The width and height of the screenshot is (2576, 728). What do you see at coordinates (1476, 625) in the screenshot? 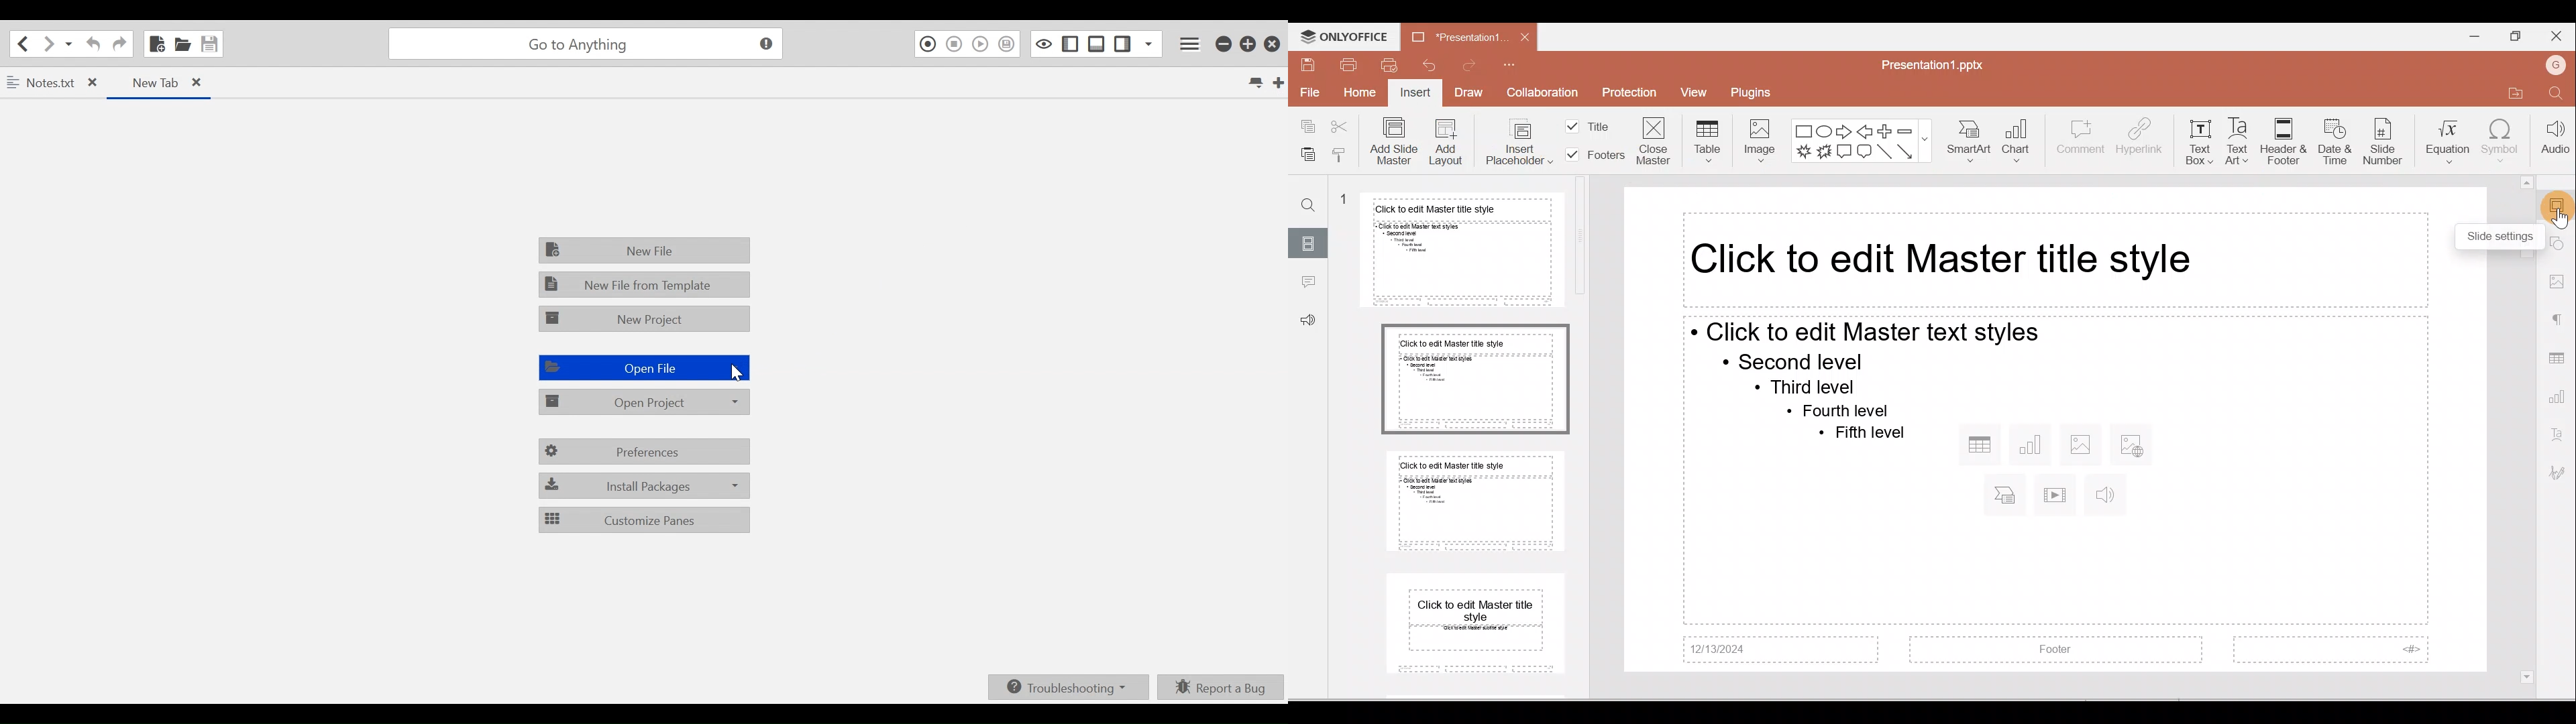
I see `Master slide 4` at bounding box center [1476, 625].